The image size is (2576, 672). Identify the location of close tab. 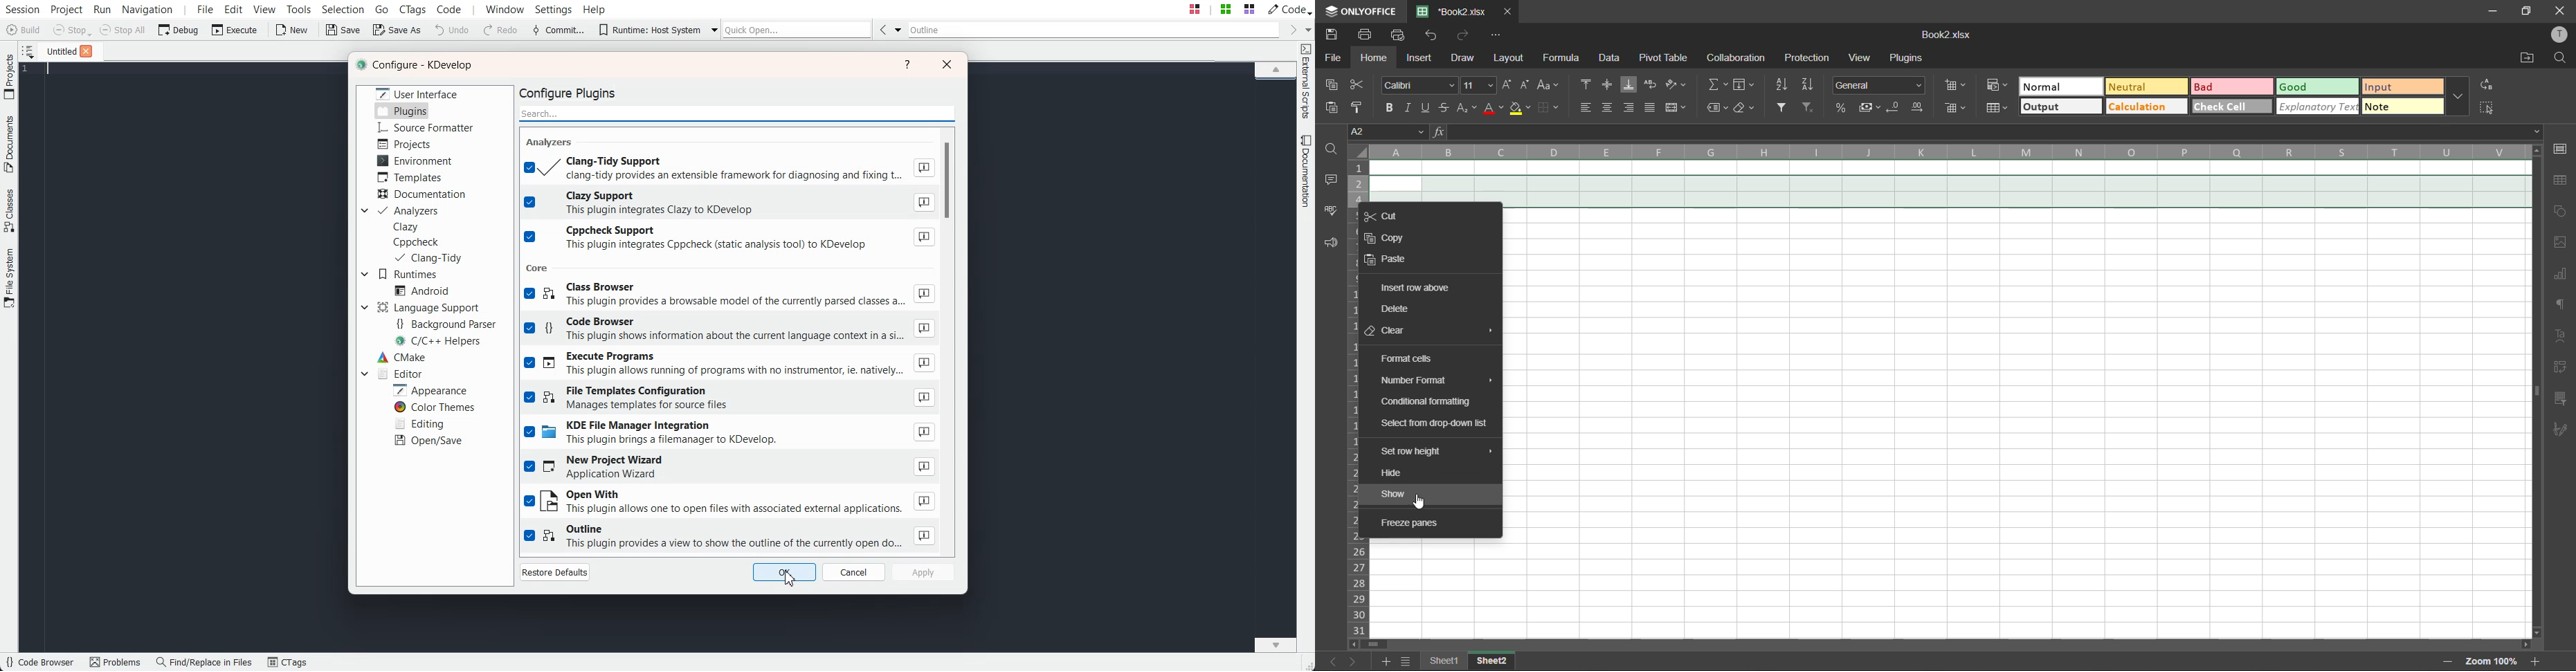
(1509, 11).